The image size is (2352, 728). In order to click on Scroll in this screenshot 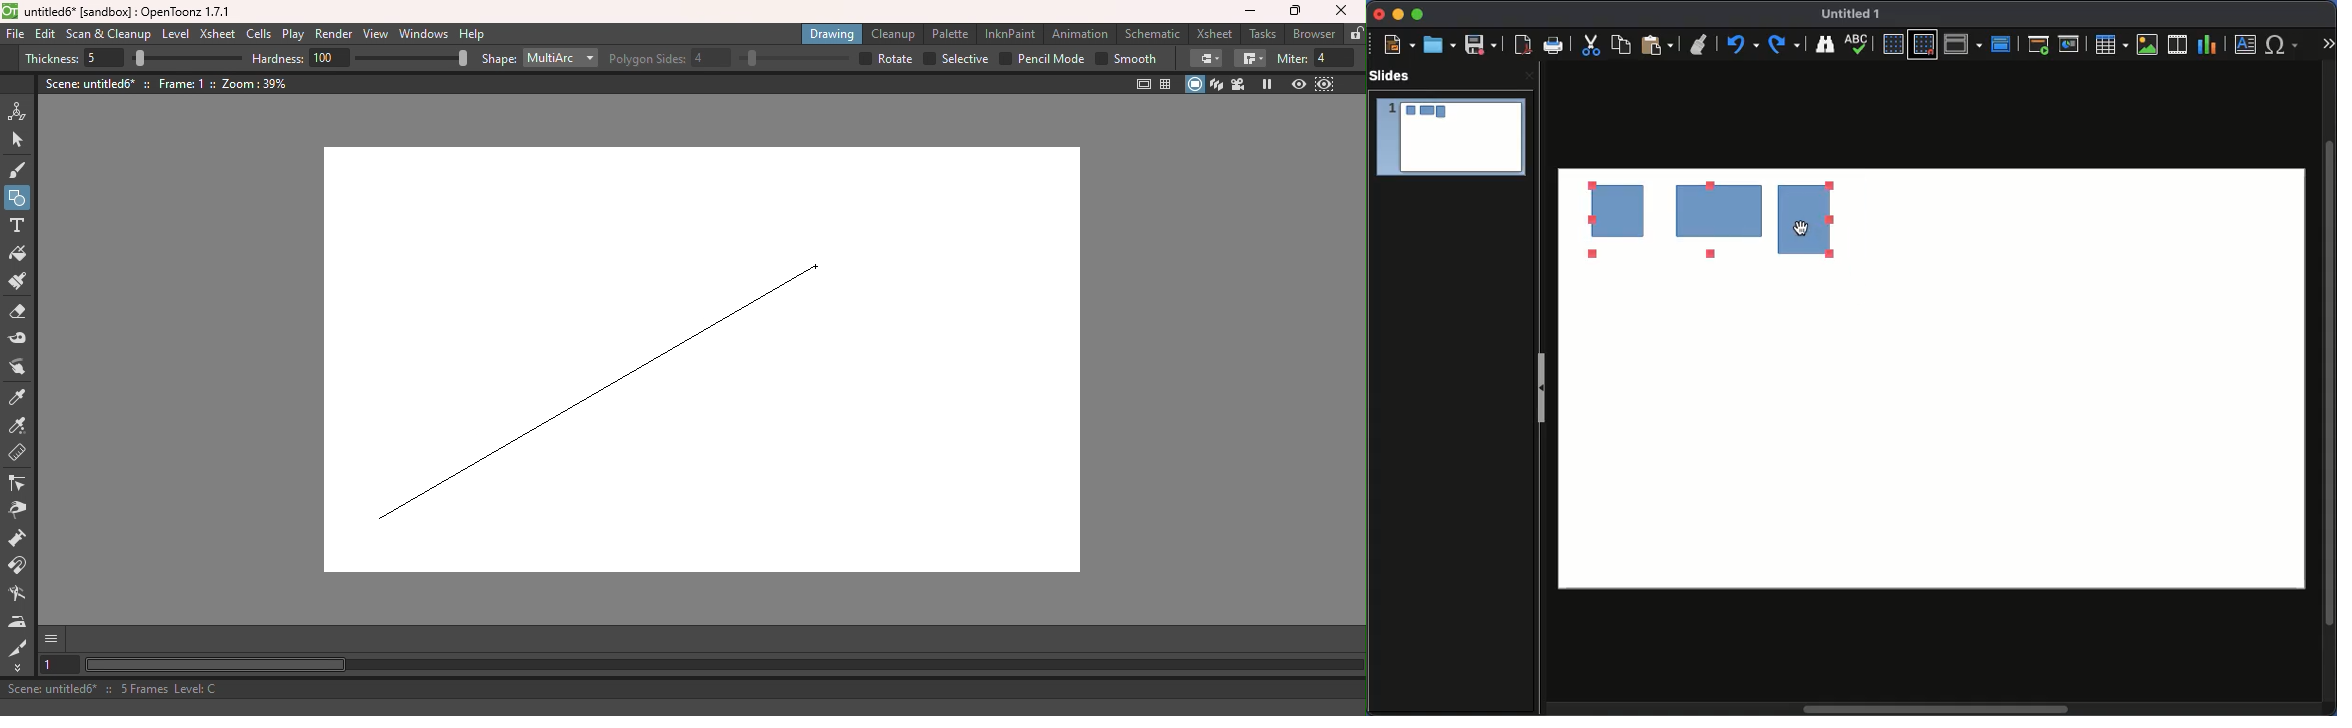, I will do `click(2331, 382)`.